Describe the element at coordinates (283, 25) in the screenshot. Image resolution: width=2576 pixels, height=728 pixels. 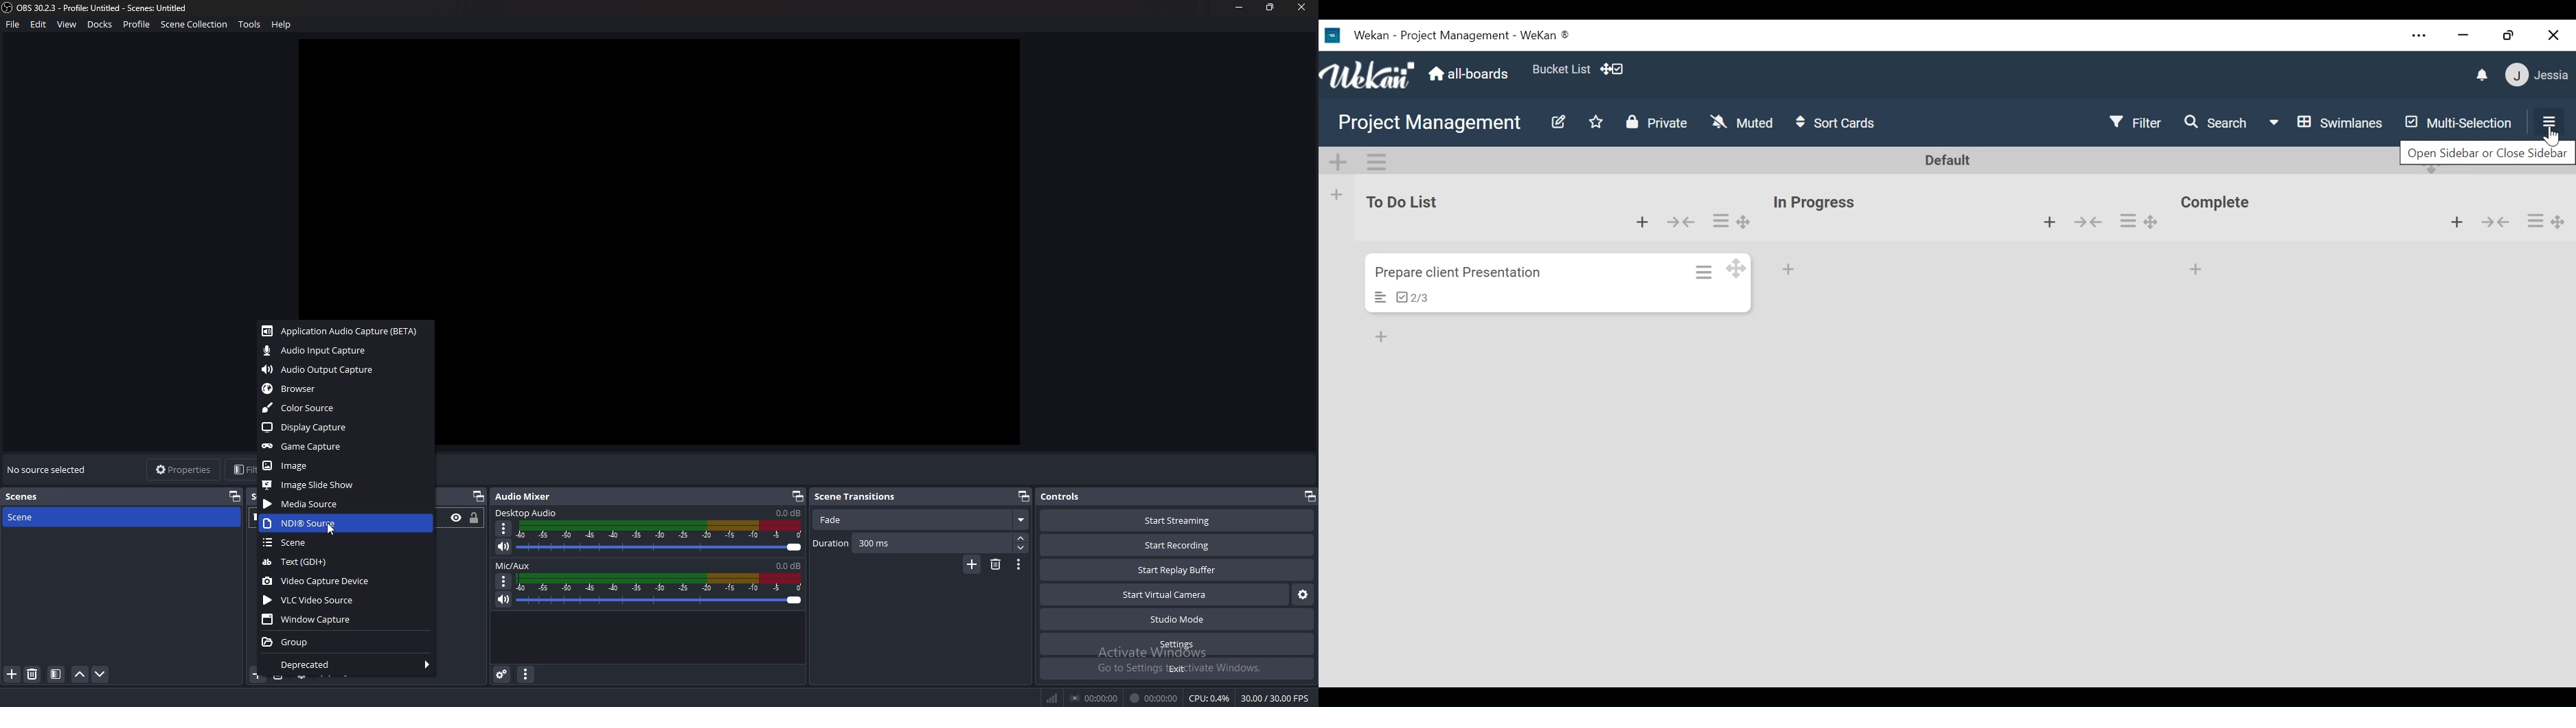
I see `help` at that location.